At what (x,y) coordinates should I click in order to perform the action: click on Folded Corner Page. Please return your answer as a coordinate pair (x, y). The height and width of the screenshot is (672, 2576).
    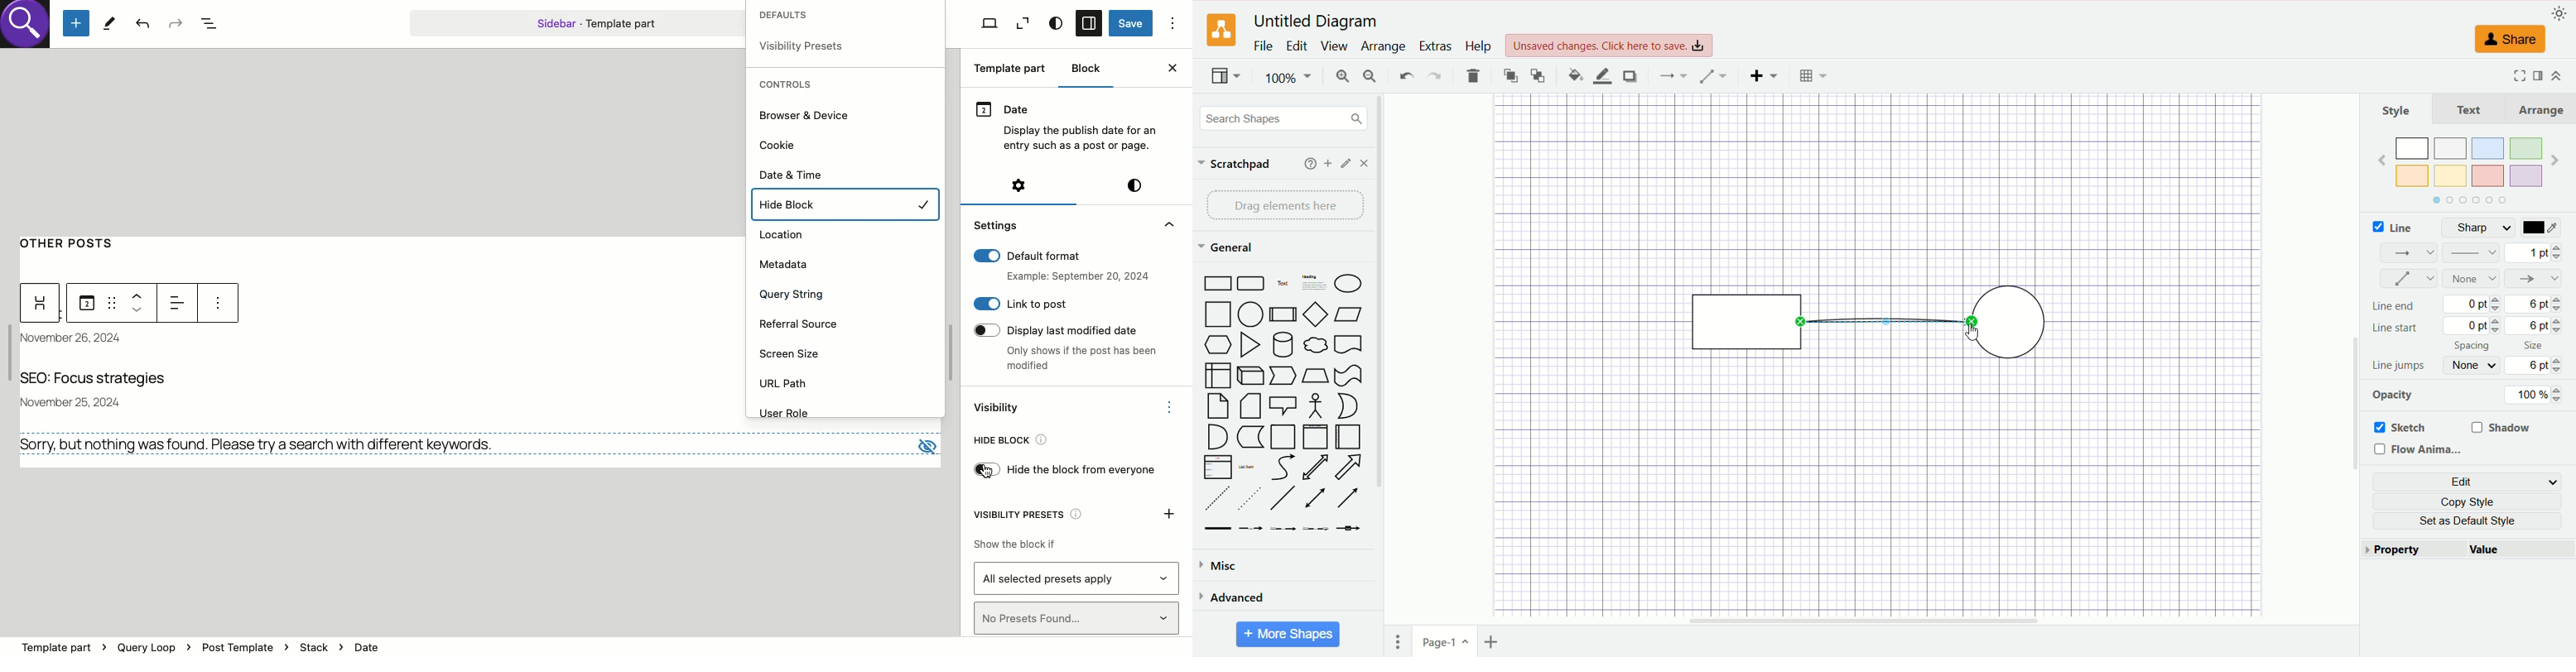
    Looking at the image, I should click on (1250, 406).